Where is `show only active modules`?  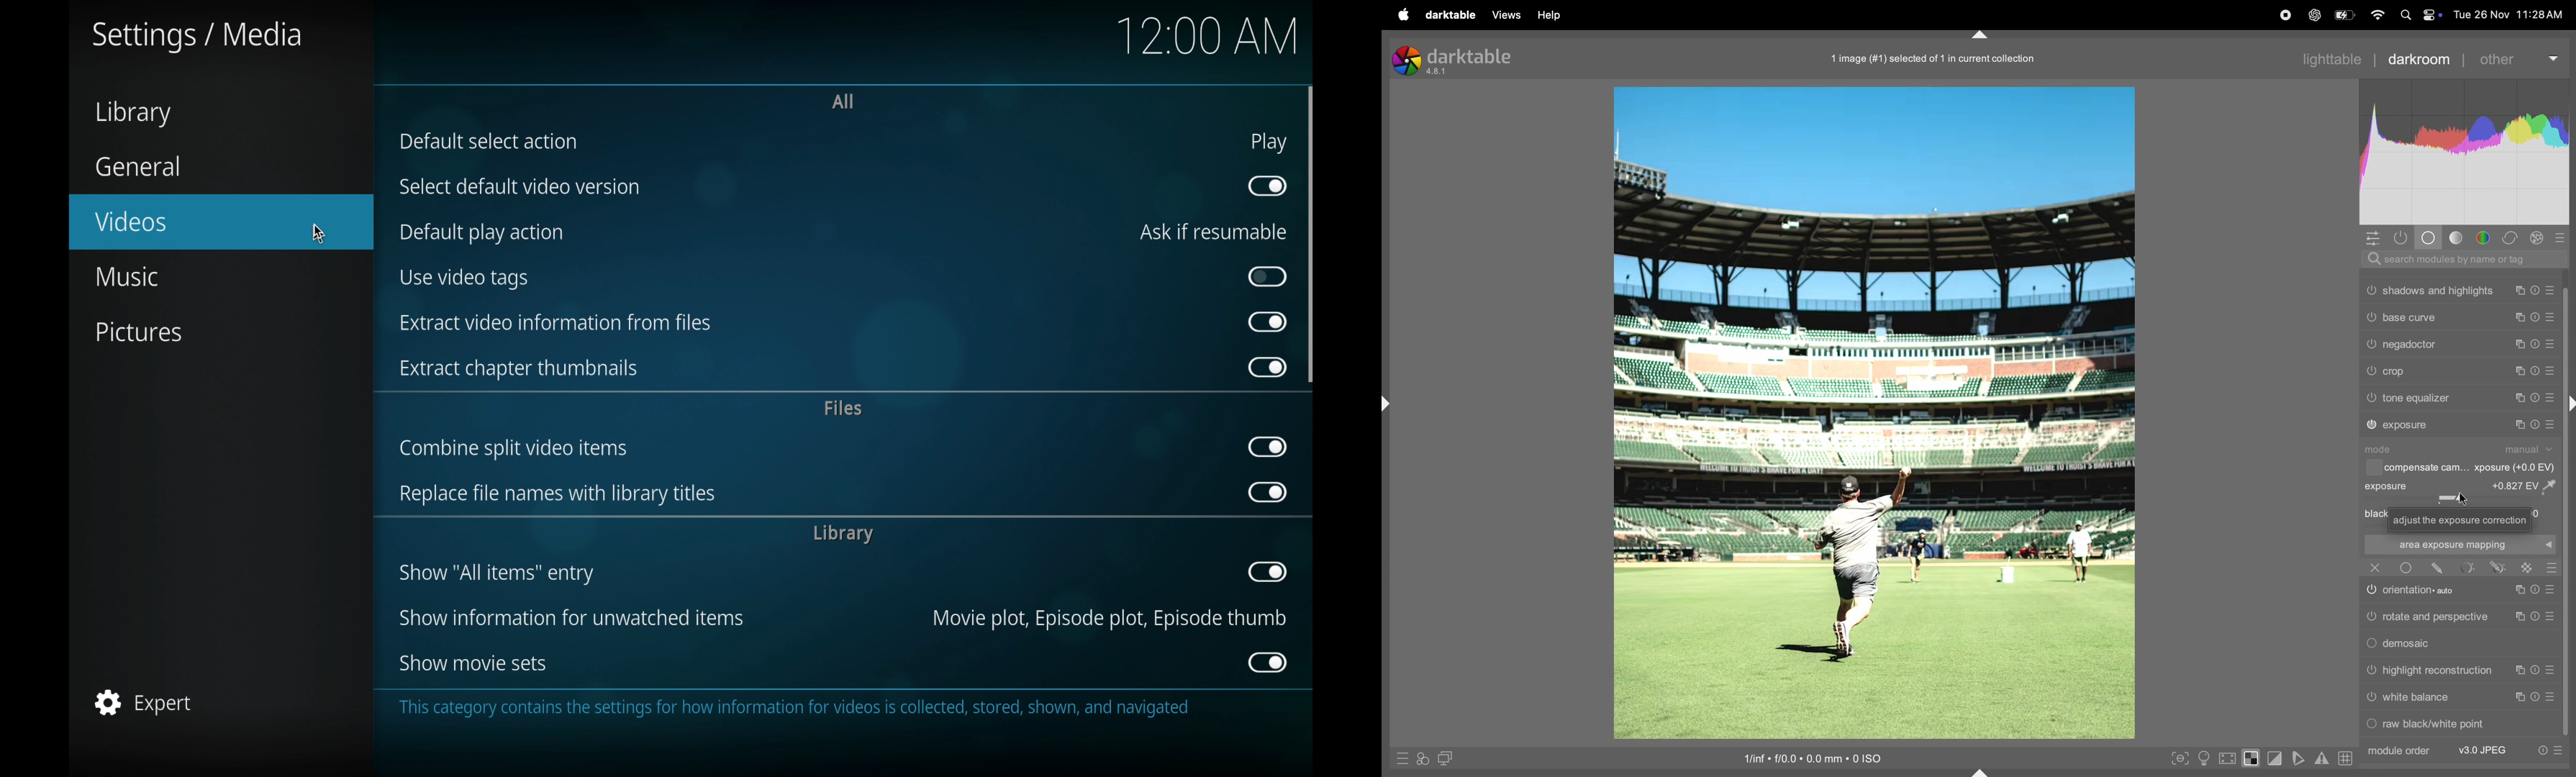
show only active modules is located at coordinates (2405, 238).